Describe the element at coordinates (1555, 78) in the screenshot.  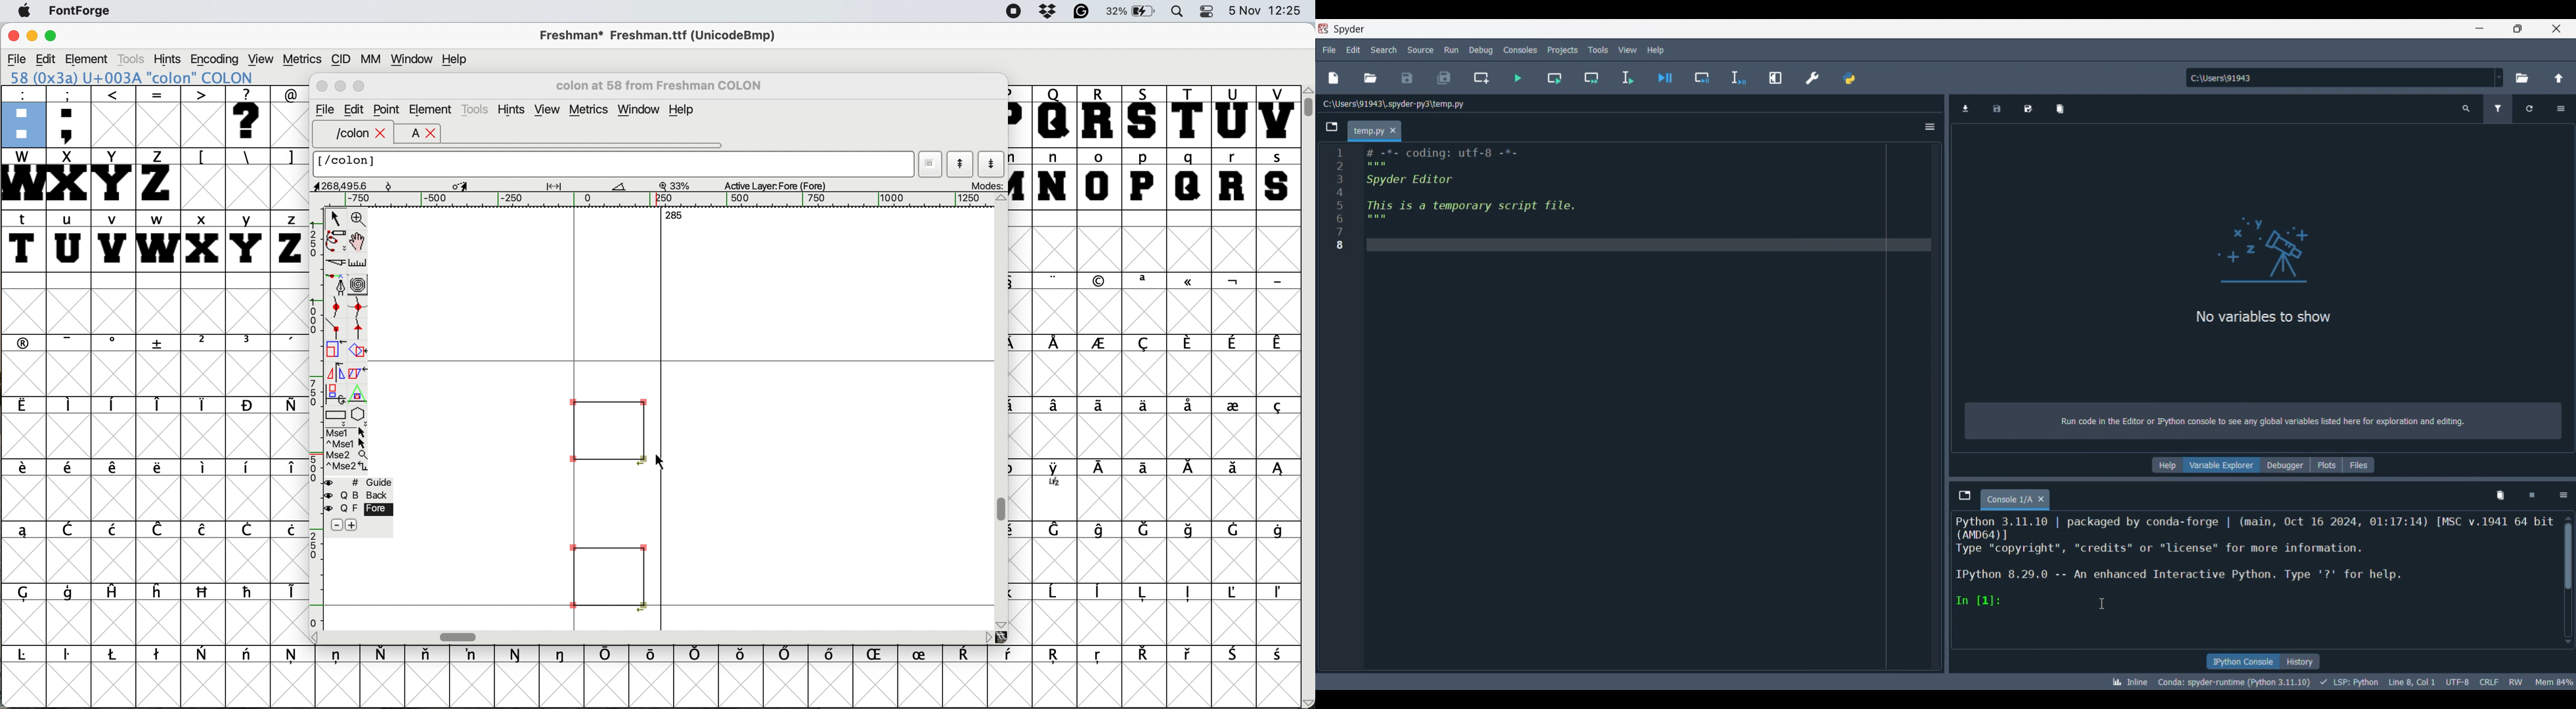
I see `Run current cell` at that location.